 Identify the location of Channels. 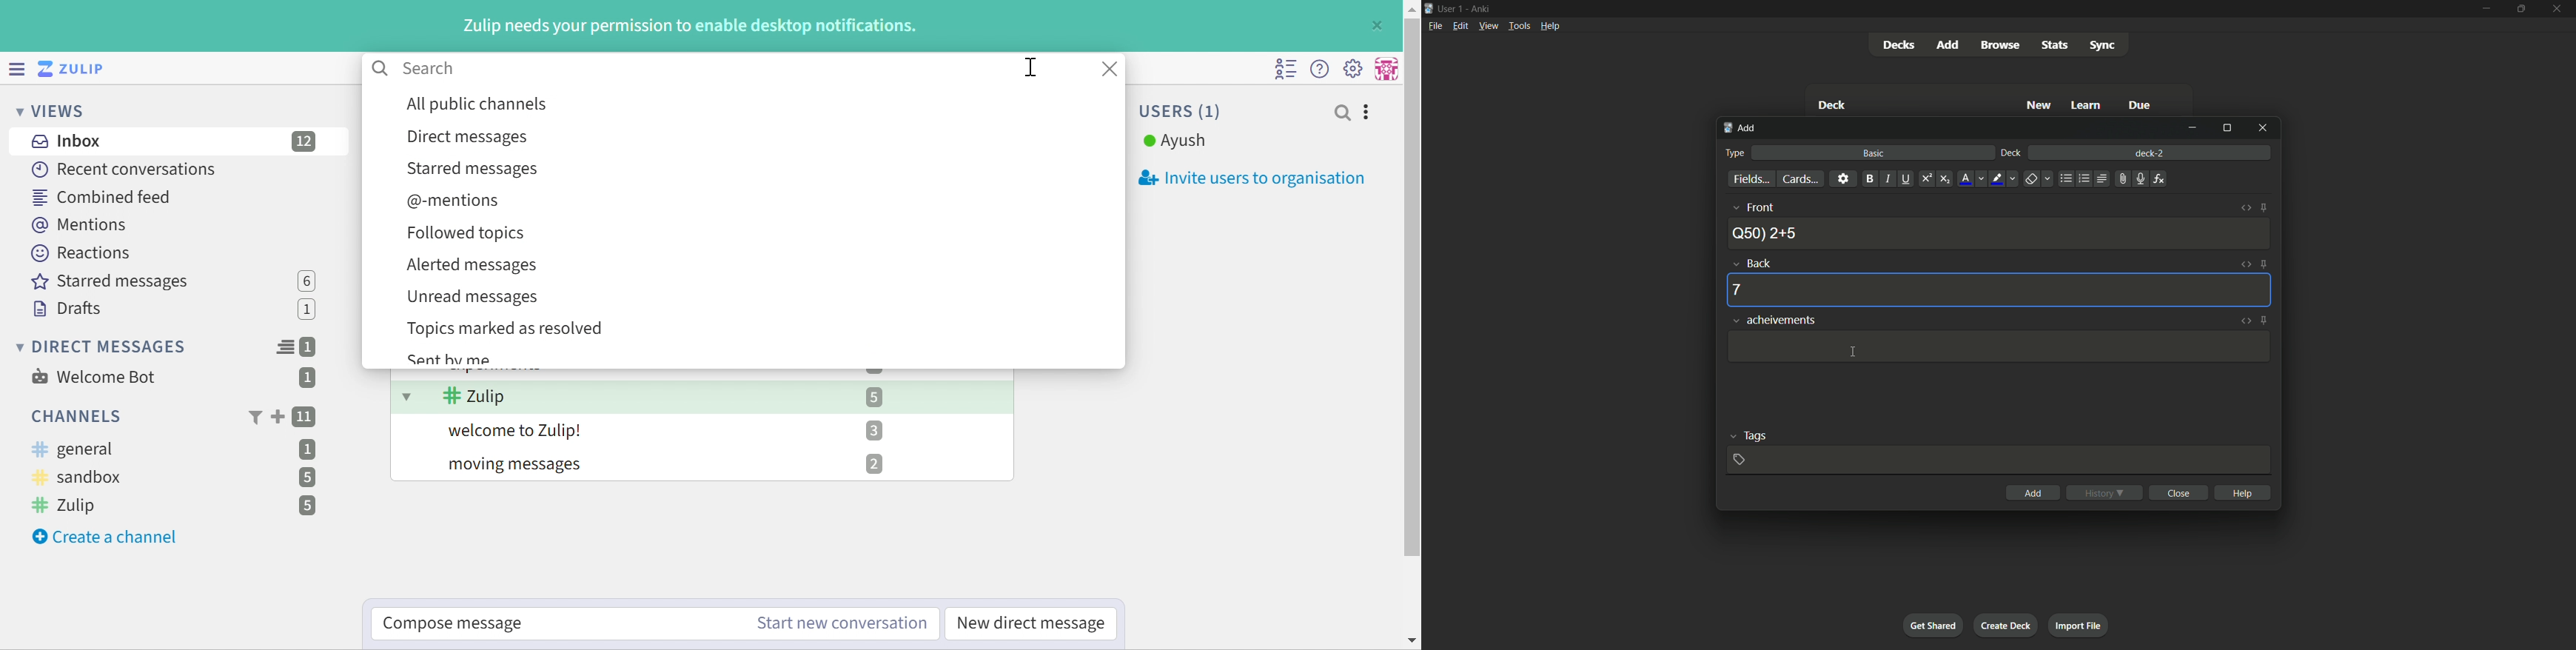
(74, 416).